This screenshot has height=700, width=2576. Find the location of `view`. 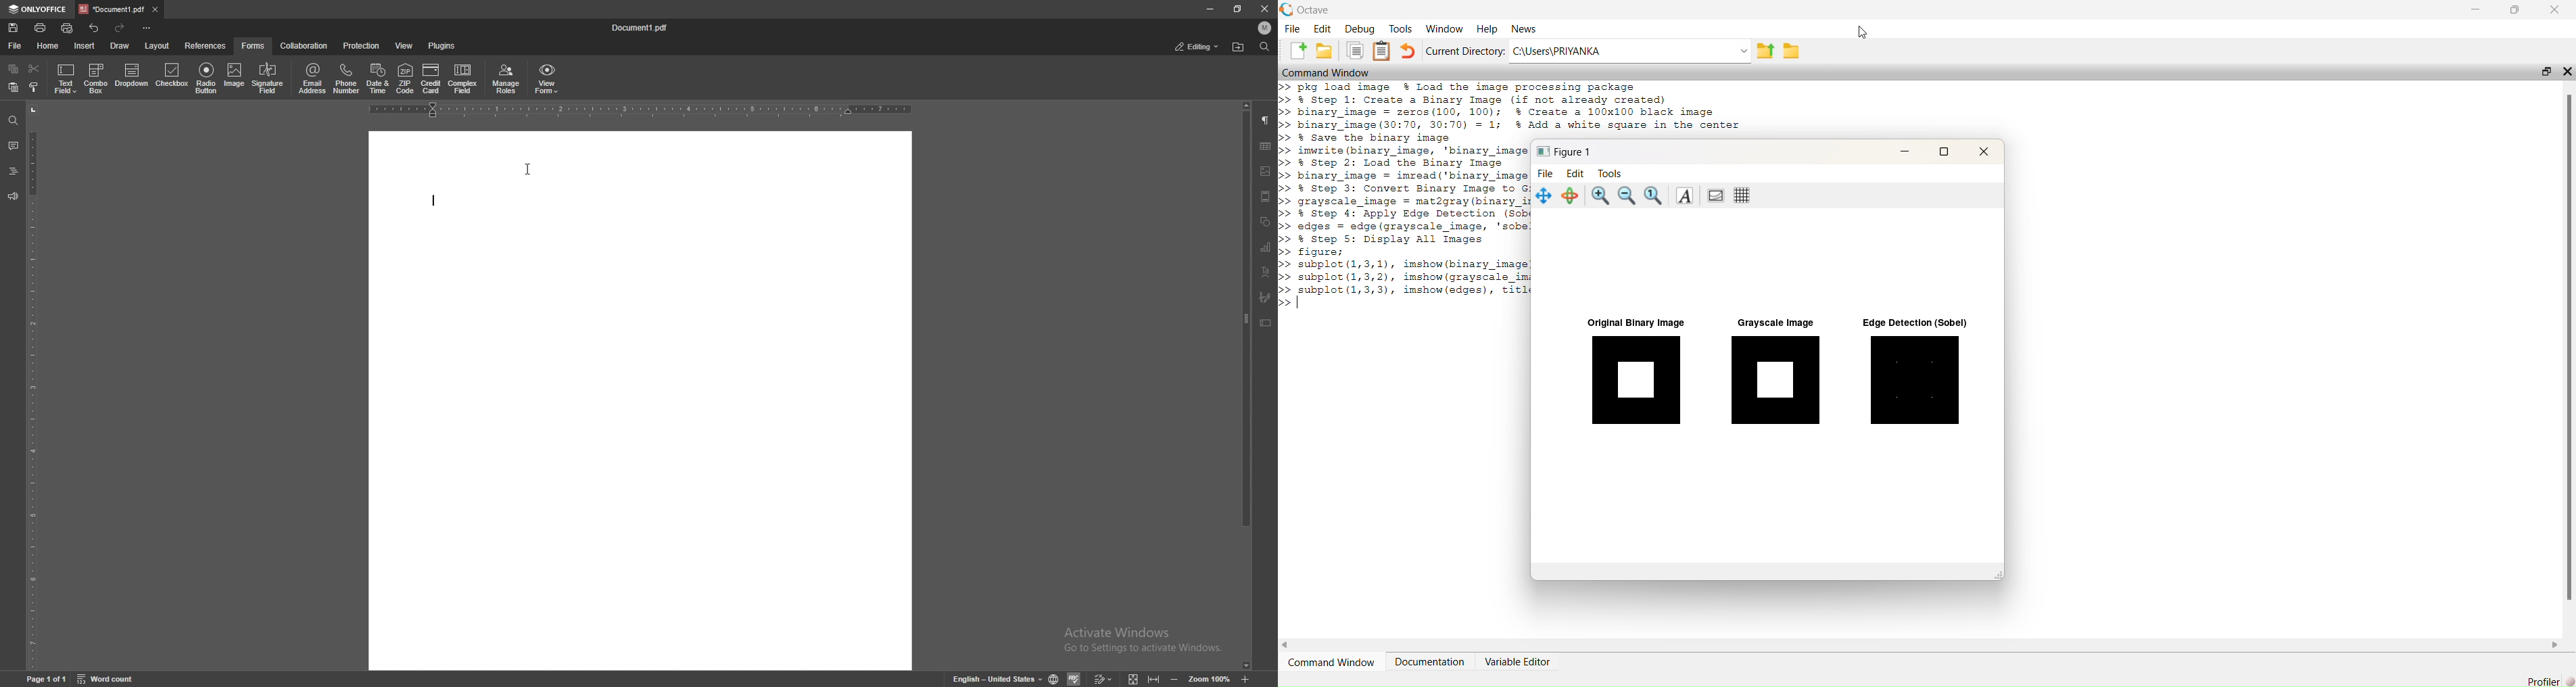

view is located at coordinates (403, 46).